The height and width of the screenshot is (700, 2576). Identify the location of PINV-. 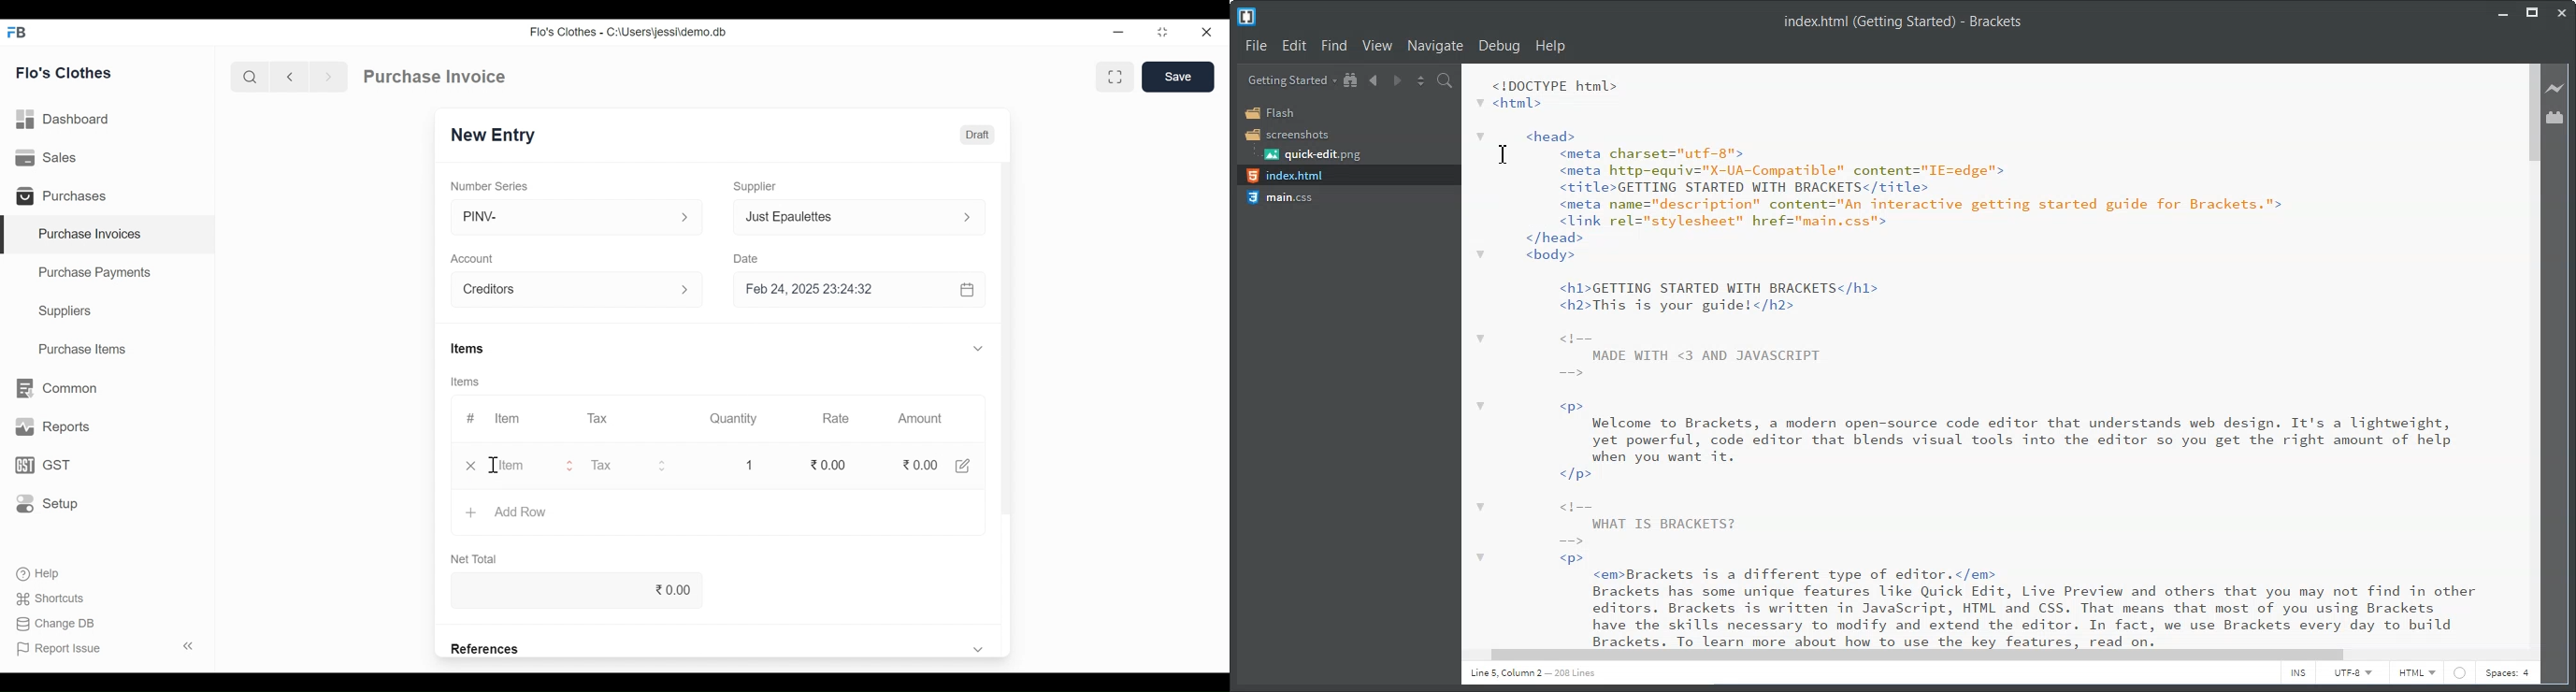
(564, 217).